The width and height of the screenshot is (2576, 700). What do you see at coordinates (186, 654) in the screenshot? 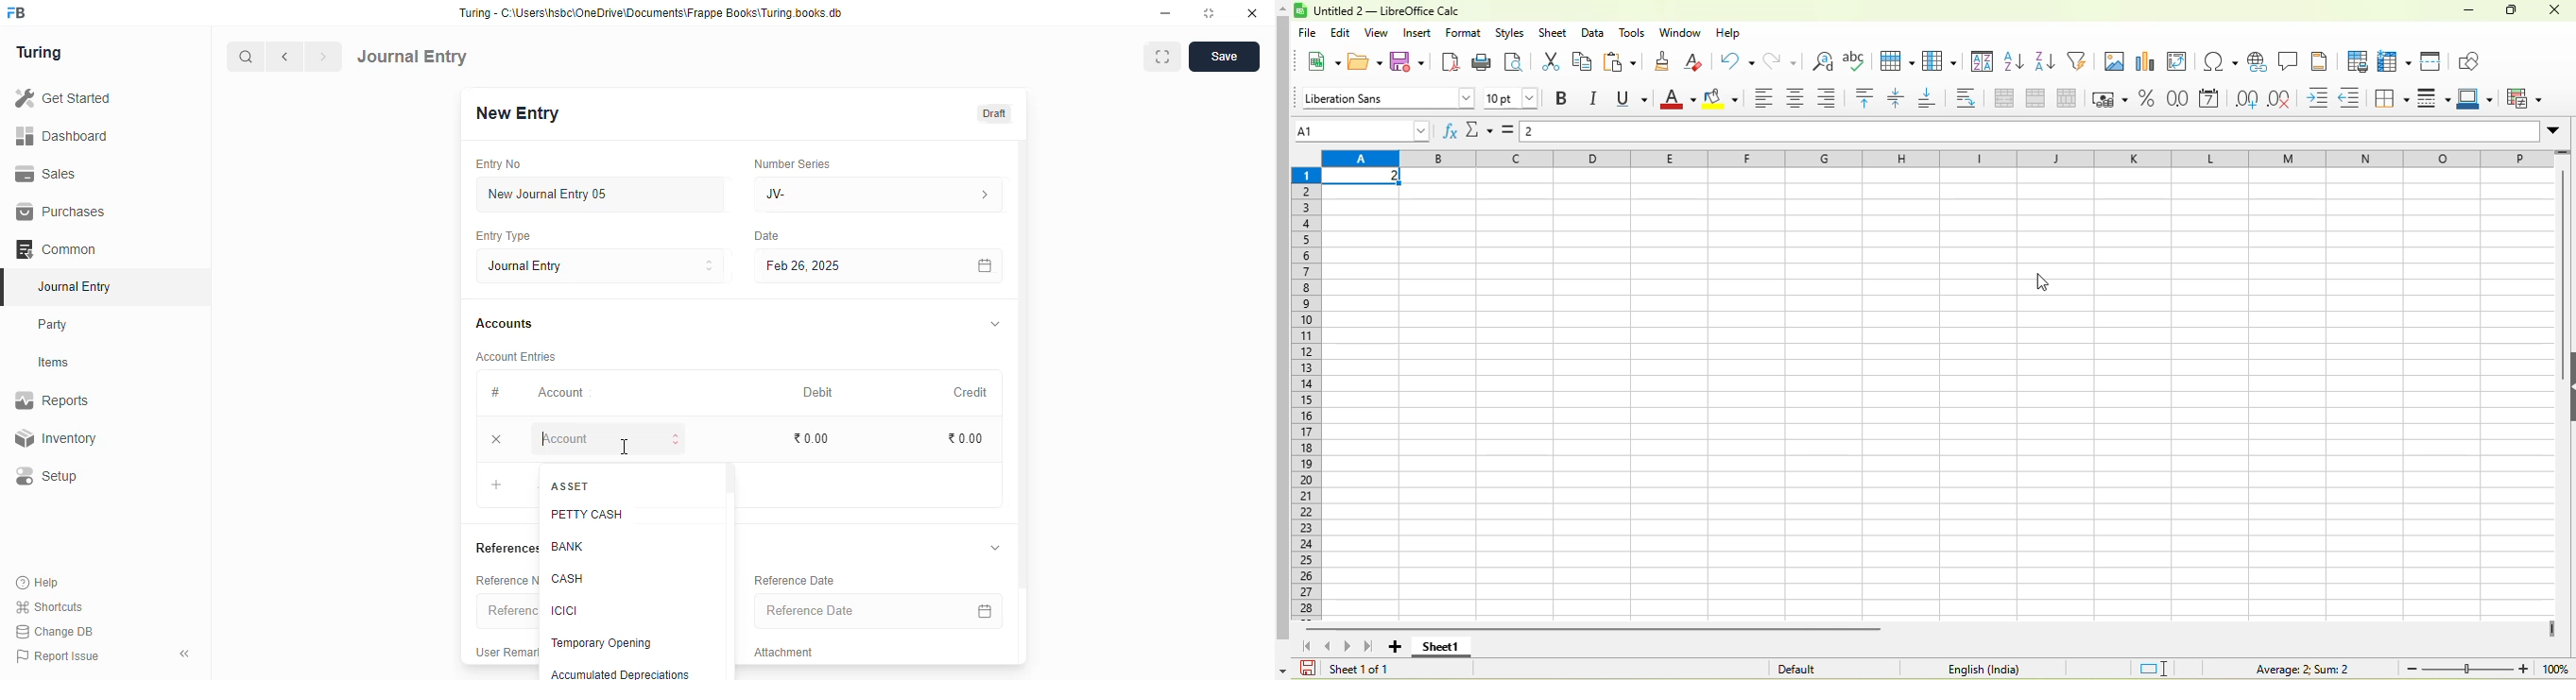
I see `toggle sidebar` at bounding box center [186, 654].